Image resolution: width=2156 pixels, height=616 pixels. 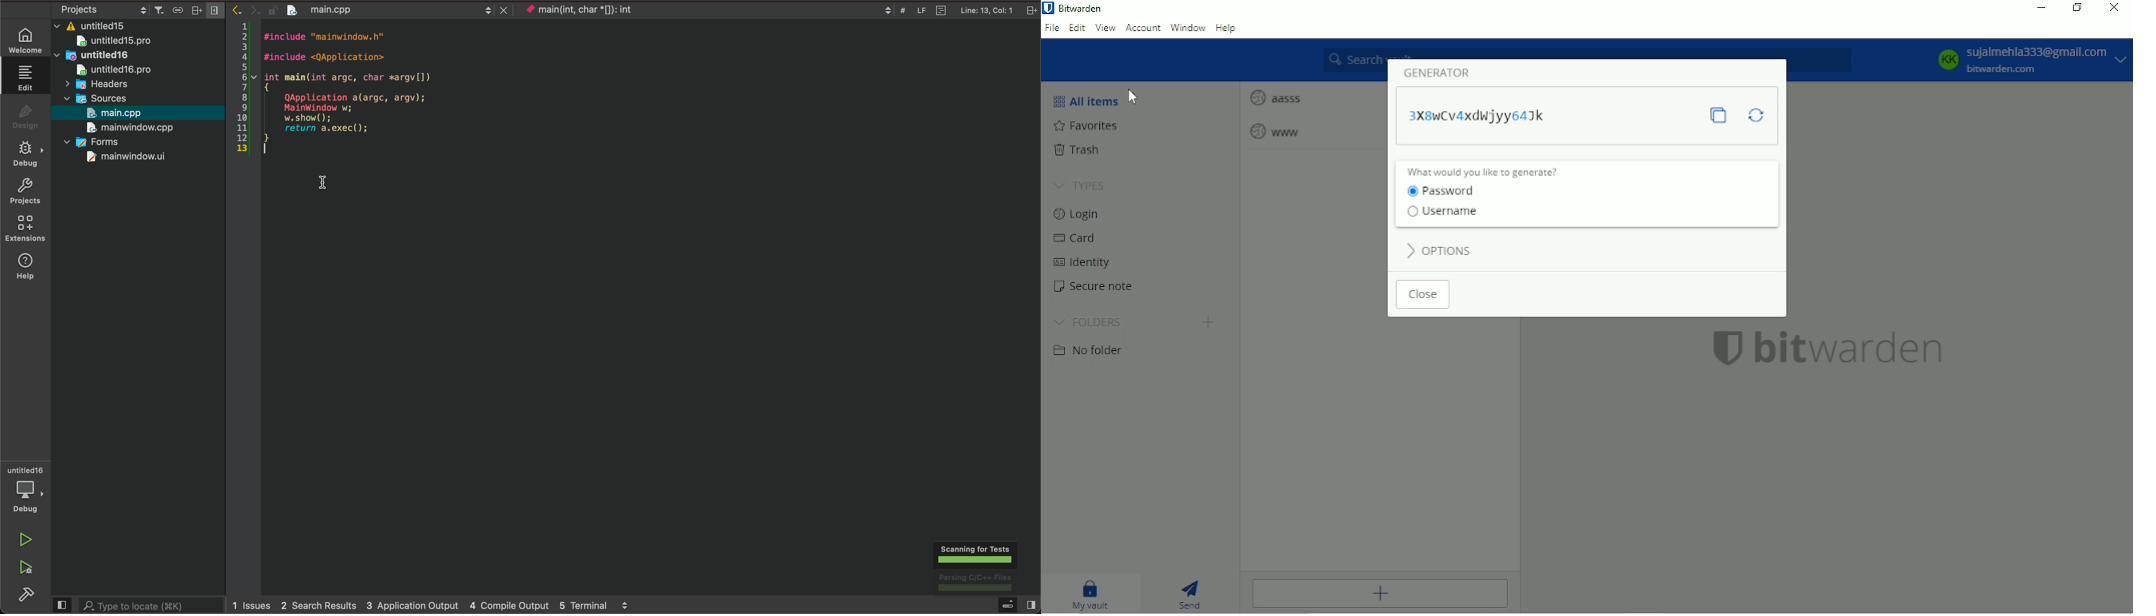 I want to click on Edit, so click(x=1076, y=30).